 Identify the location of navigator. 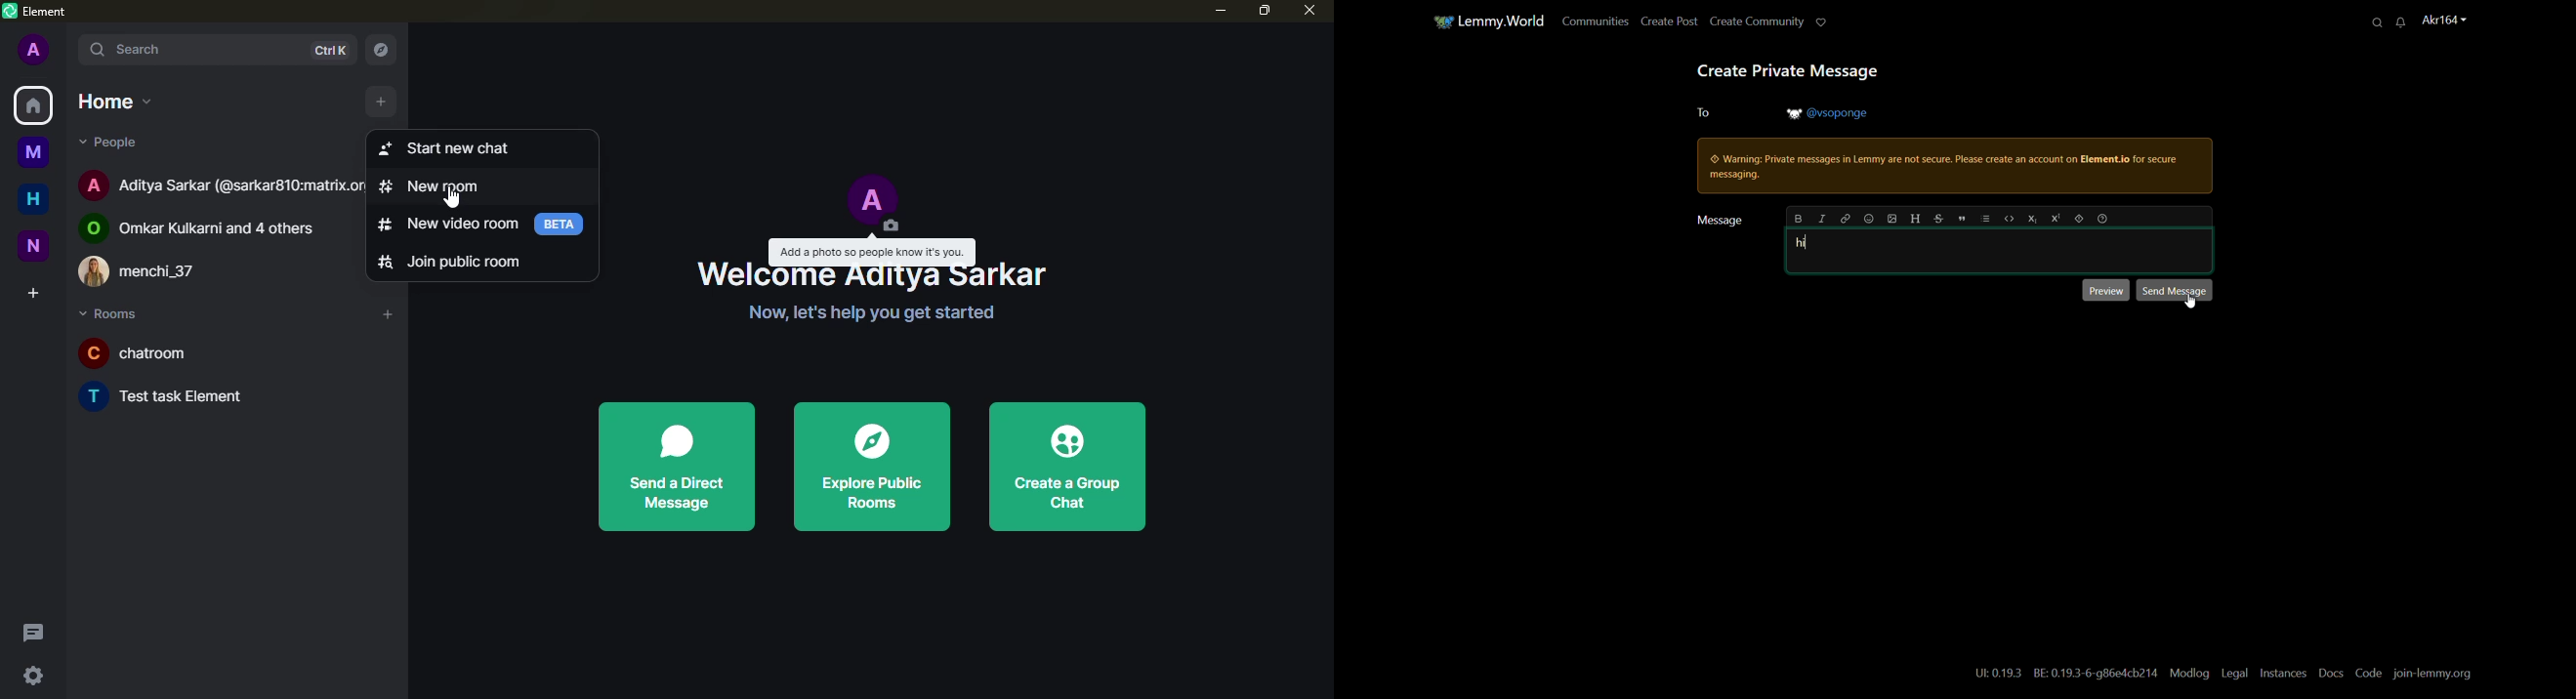
(379, 51).